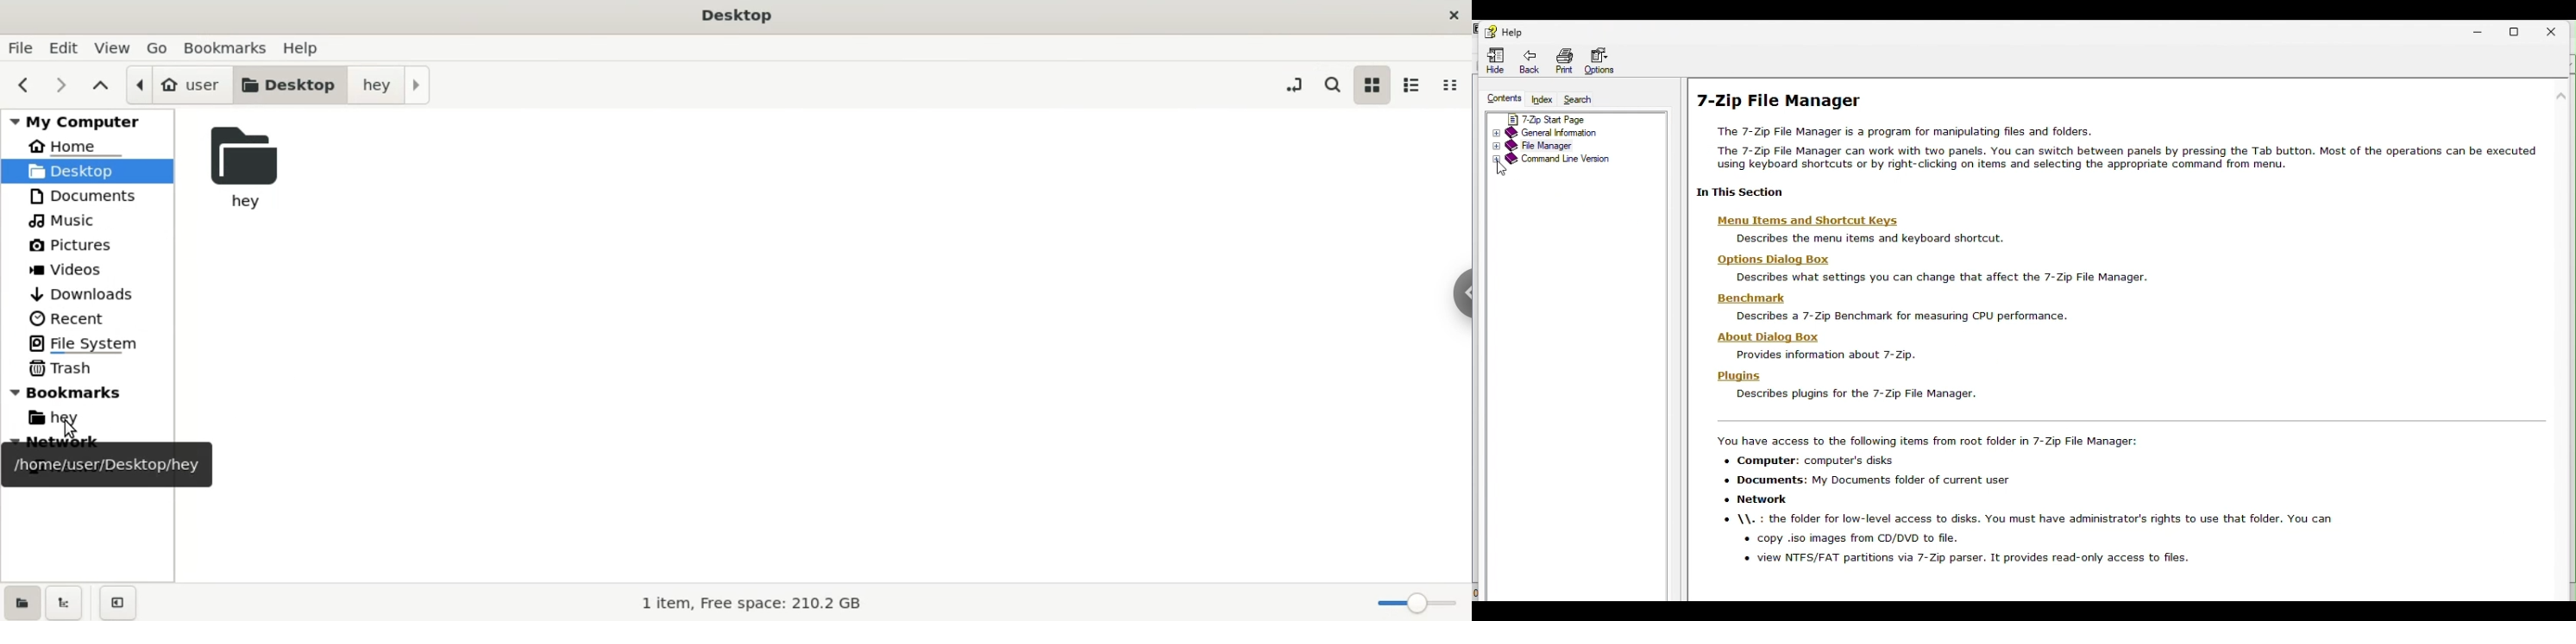  I want to click on compact view, so click(1455, 88).